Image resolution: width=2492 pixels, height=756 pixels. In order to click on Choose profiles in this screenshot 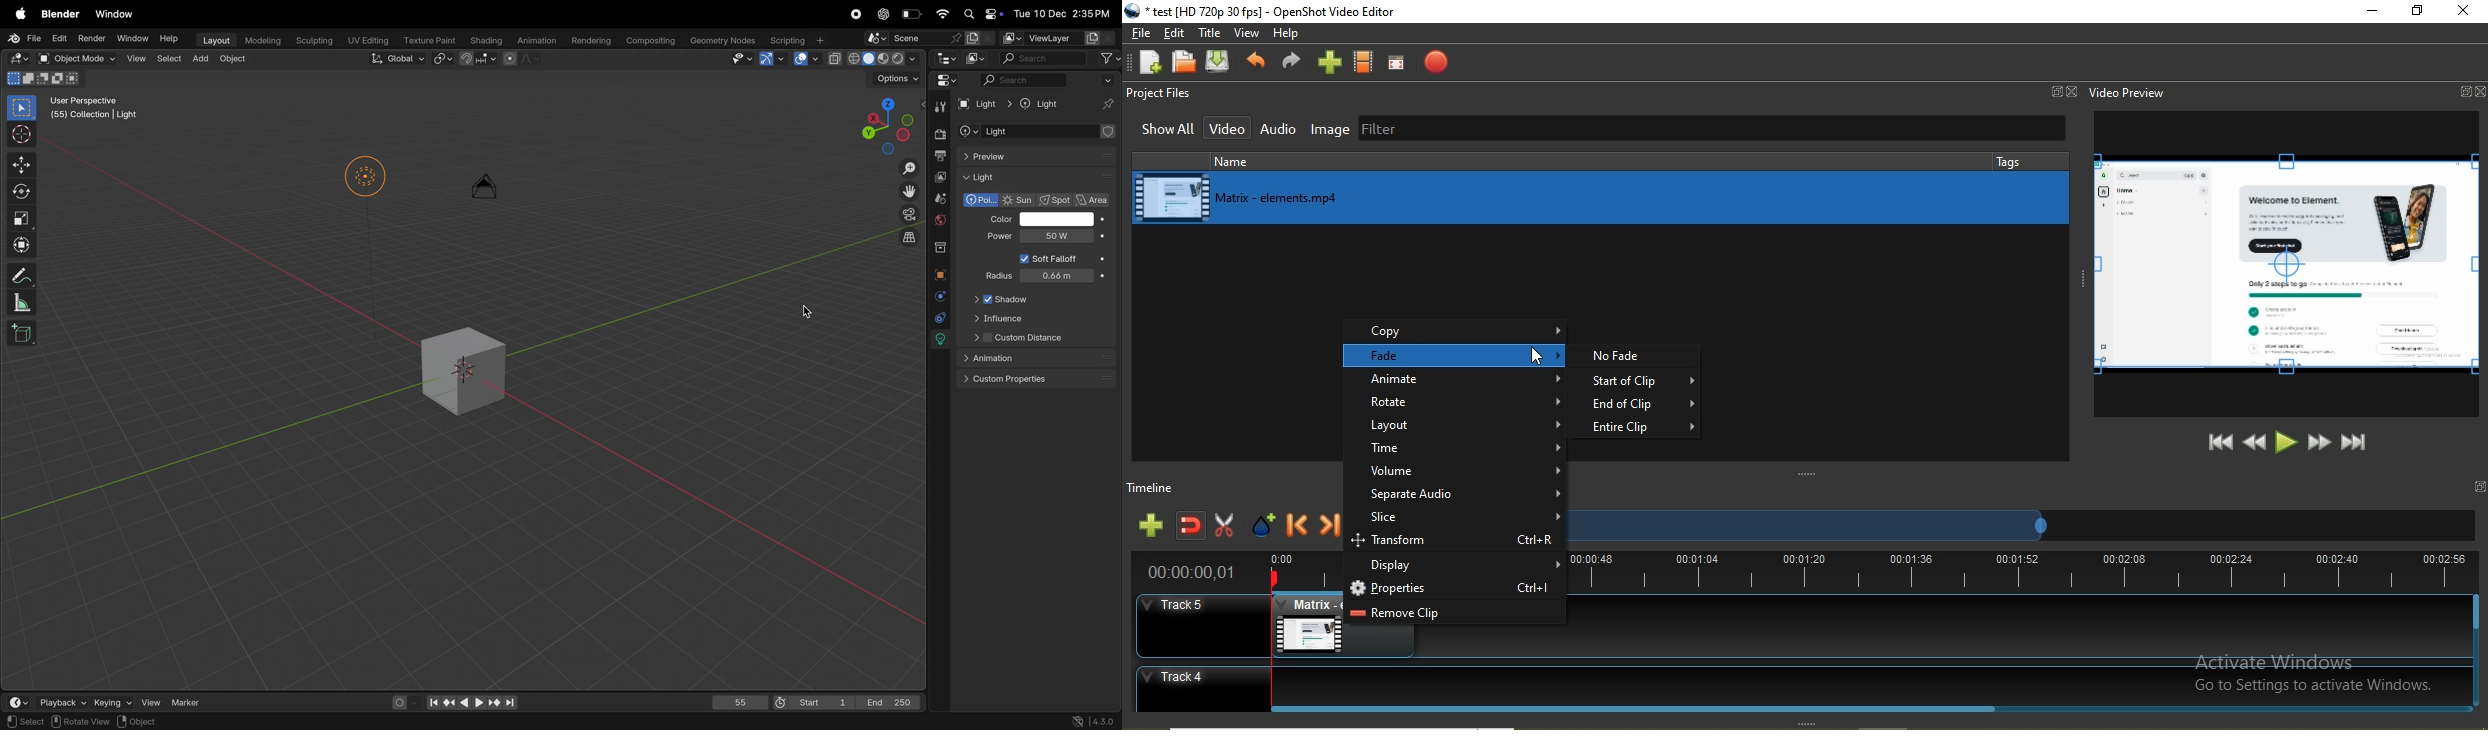, I will do `click(1364, 62)`.